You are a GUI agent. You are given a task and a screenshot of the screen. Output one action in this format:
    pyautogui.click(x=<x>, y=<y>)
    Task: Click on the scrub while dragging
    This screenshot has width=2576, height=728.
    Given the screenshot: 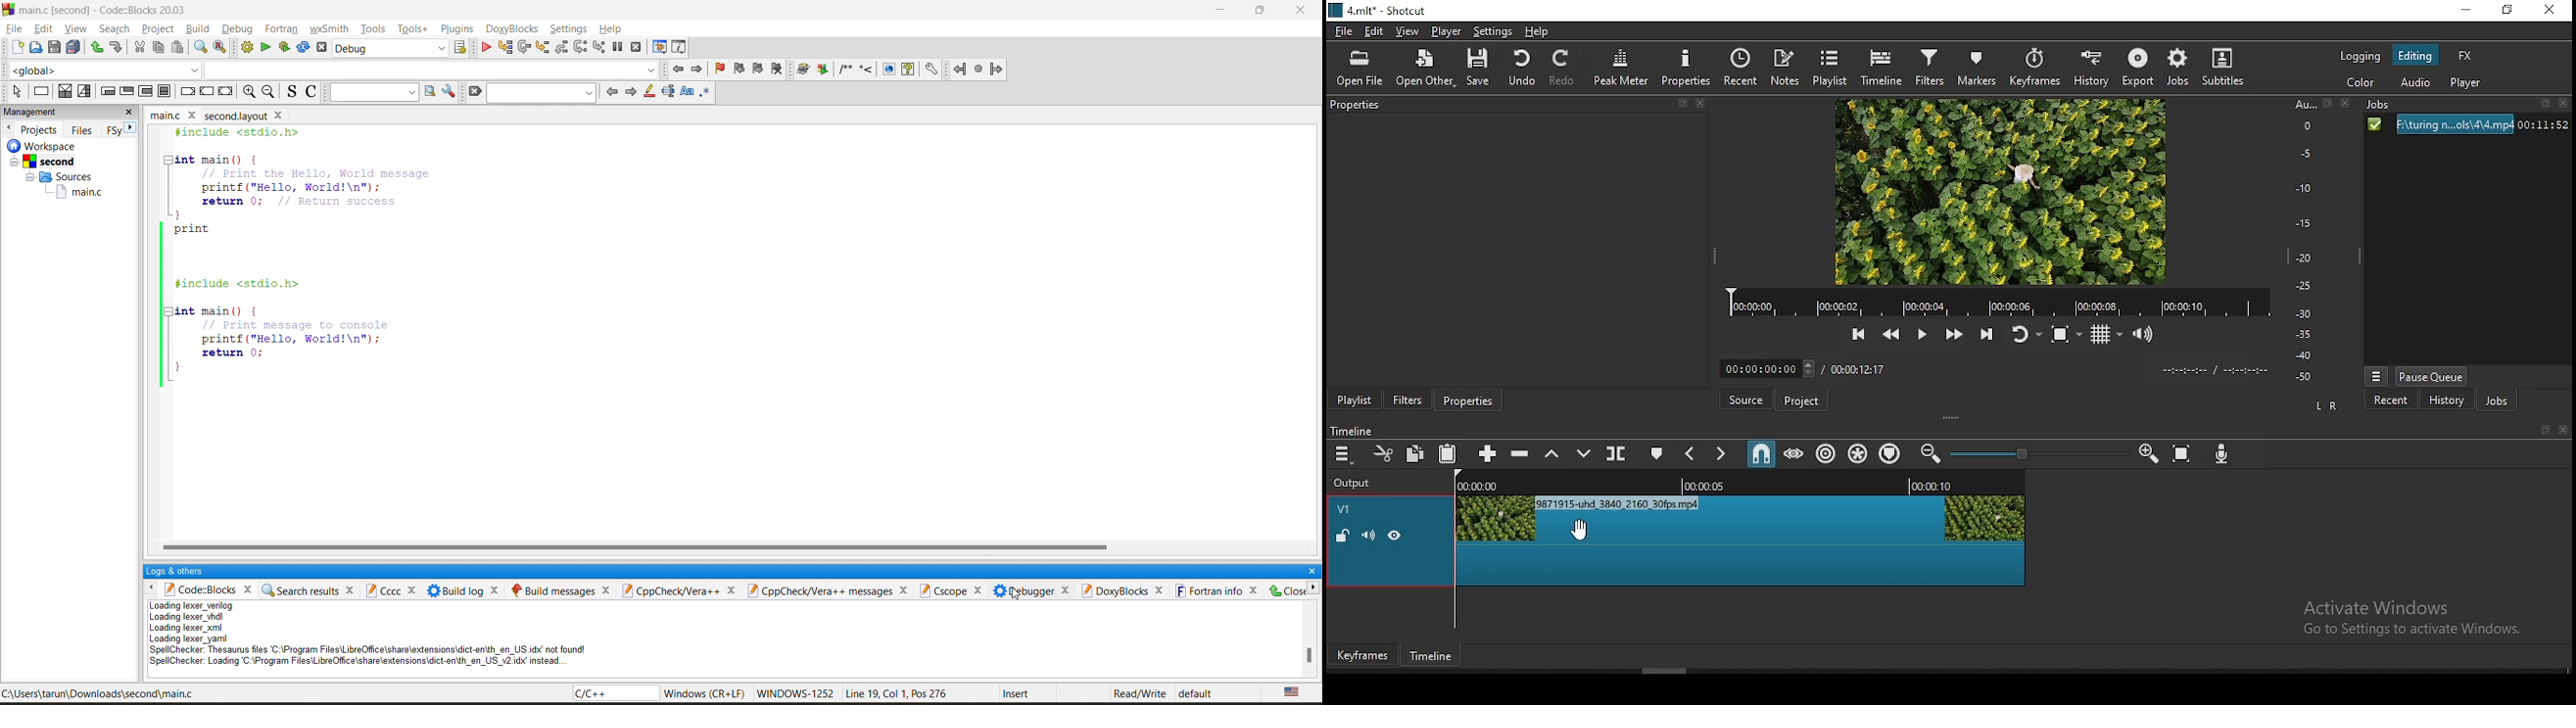 What is the action you would take?
    pyautogui.click(x=1795, y=453)
    